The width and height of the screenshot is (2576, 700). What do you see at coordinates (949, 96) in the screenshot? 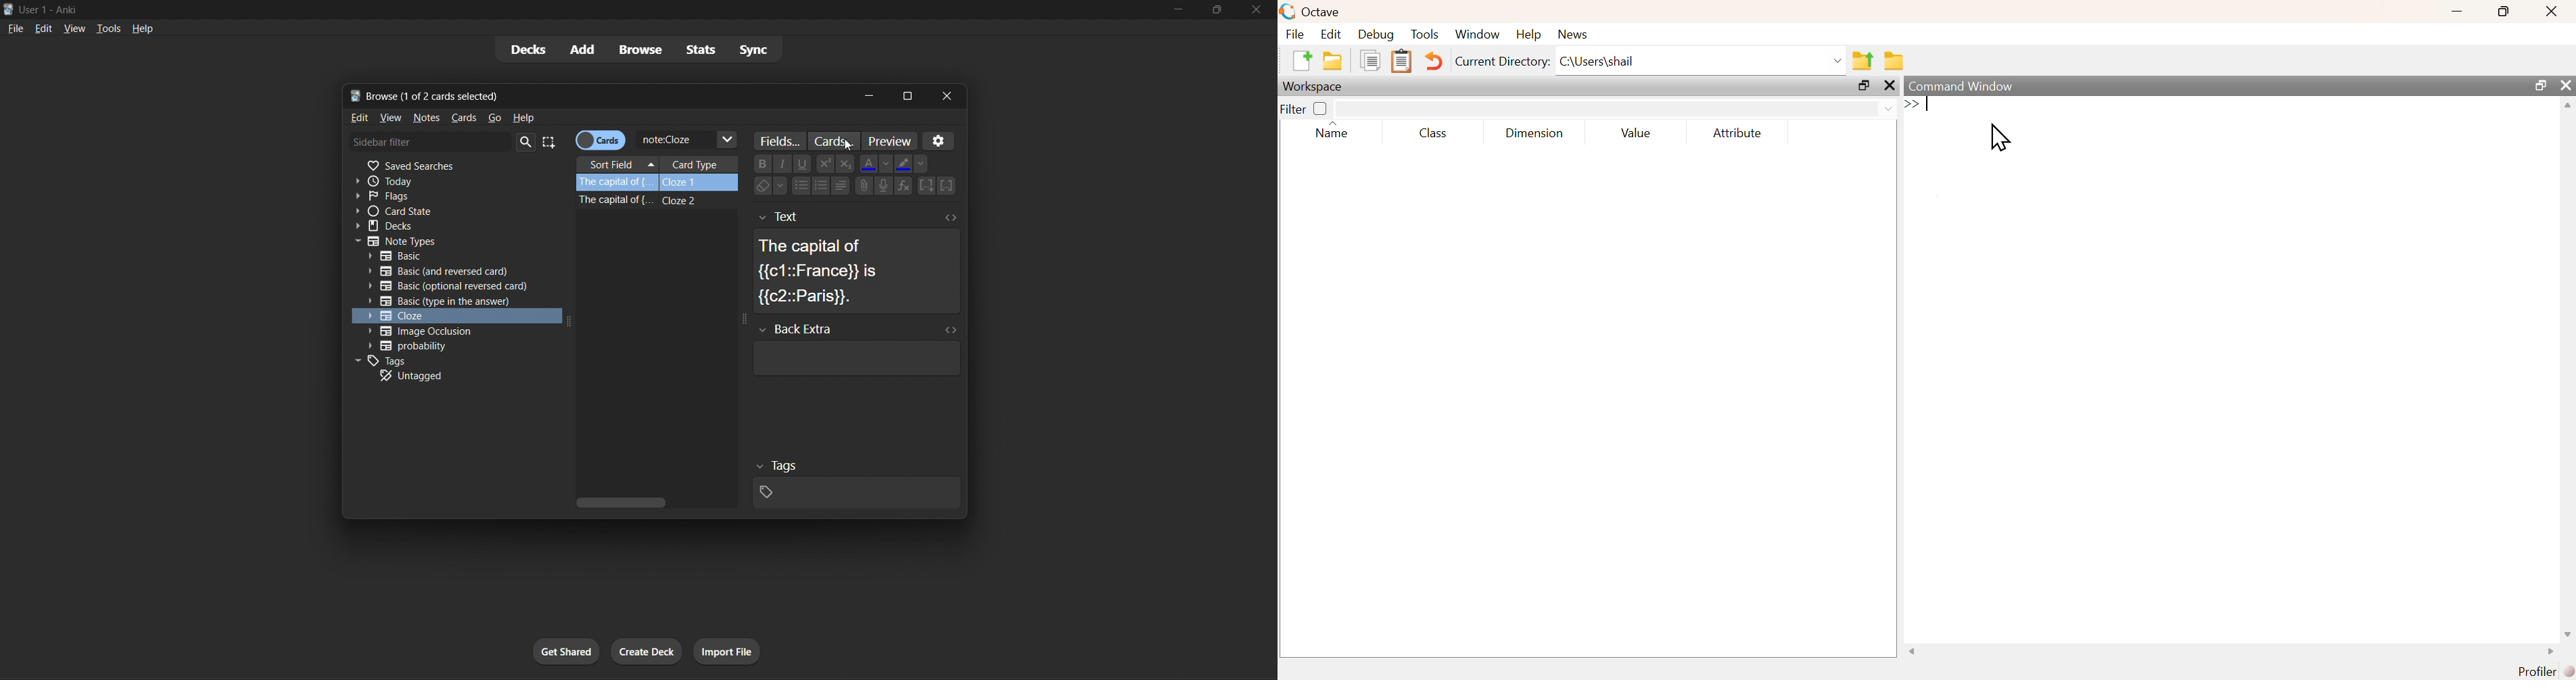
I see `close` at bounding box center [949, 96].